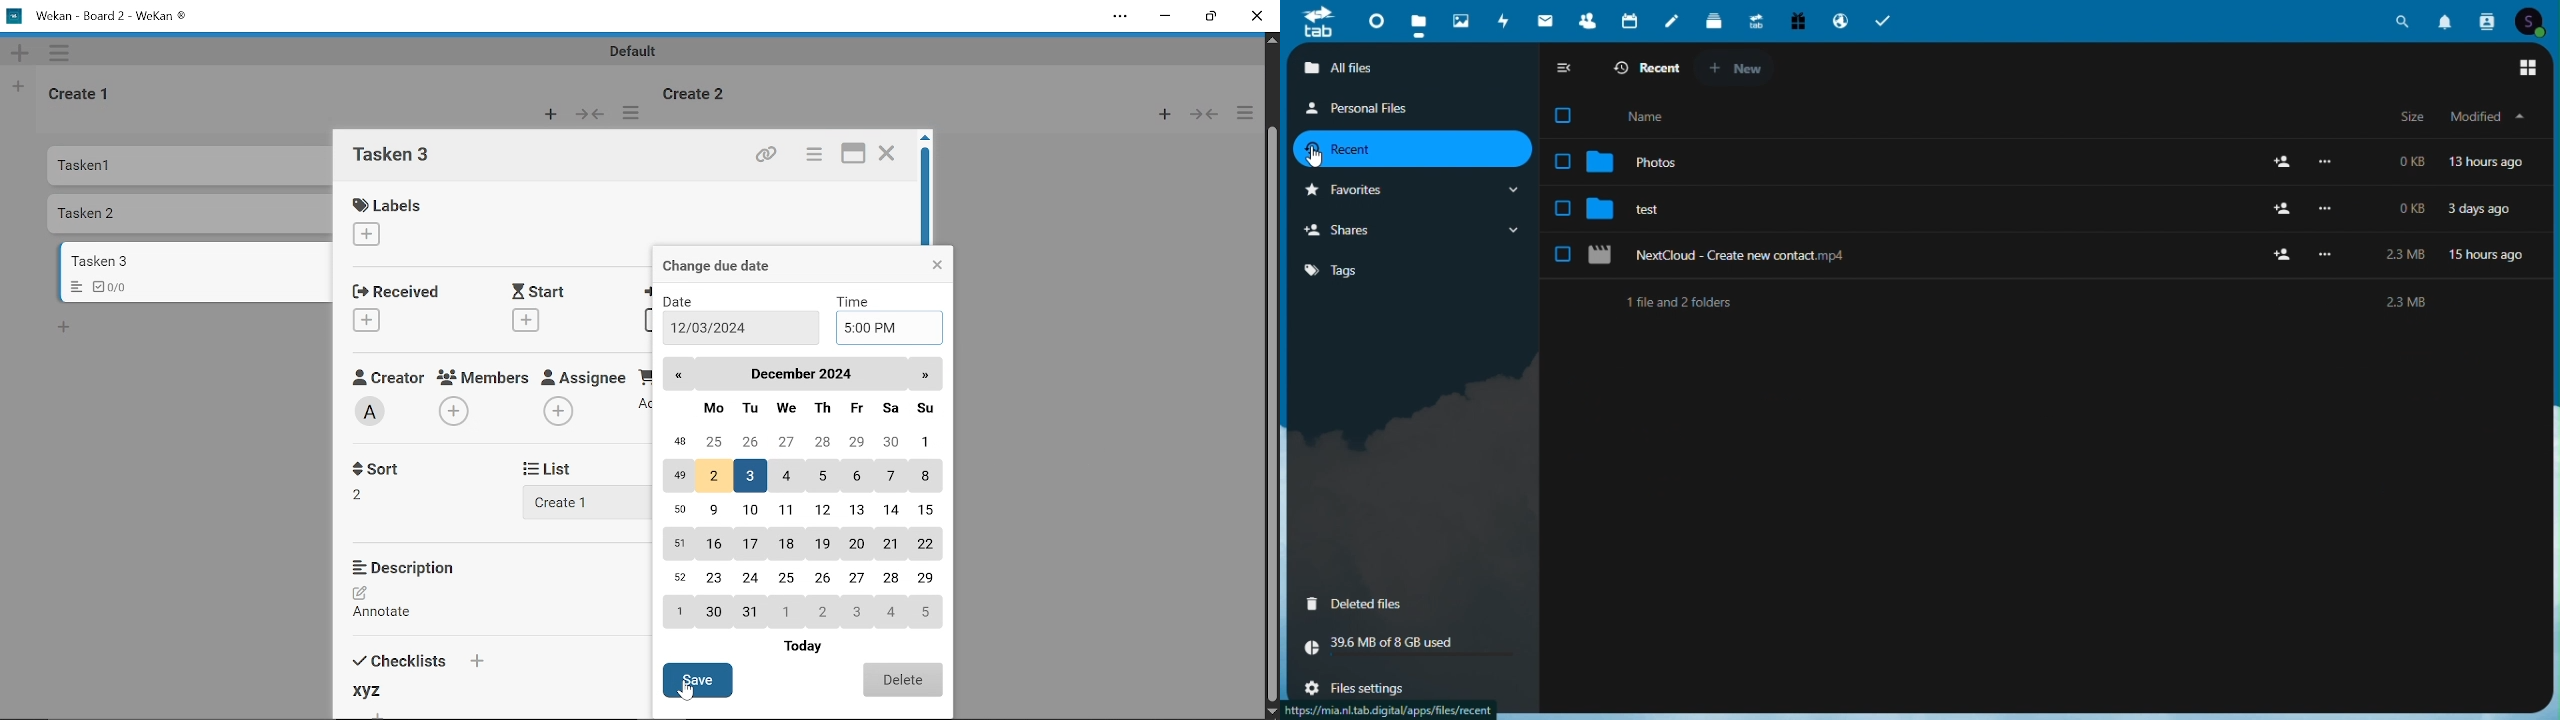 The image size is (2576, 728). I want to click on 23mb, so click(2404, 257).